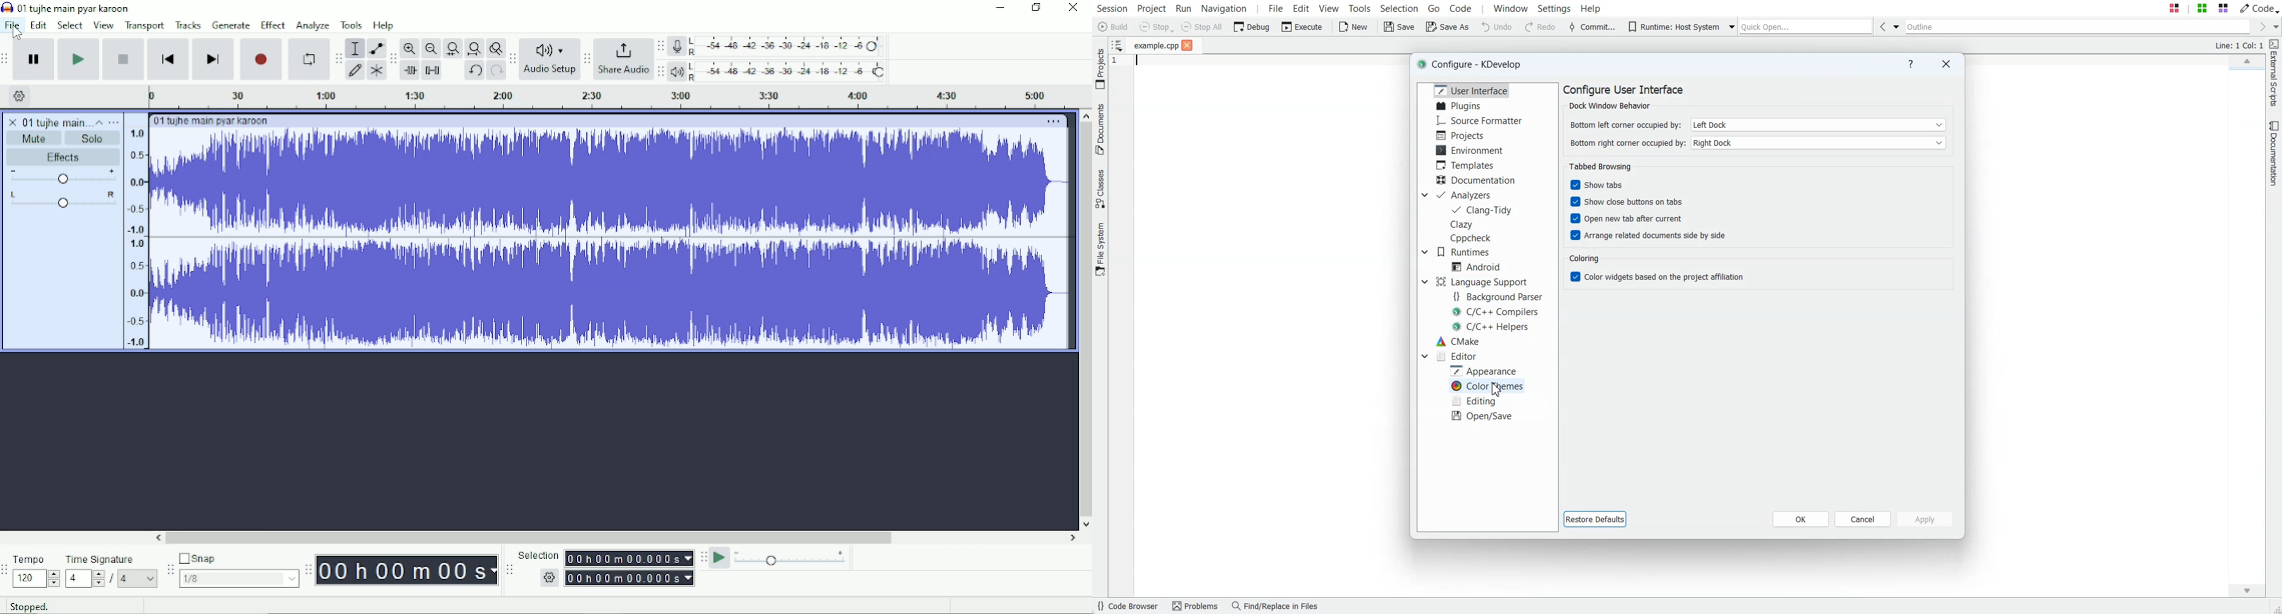  What do you see at coordinates (340, 57) in the screenshot?
I see `Audacity tools toolbar` at bounding box center [340, 57].